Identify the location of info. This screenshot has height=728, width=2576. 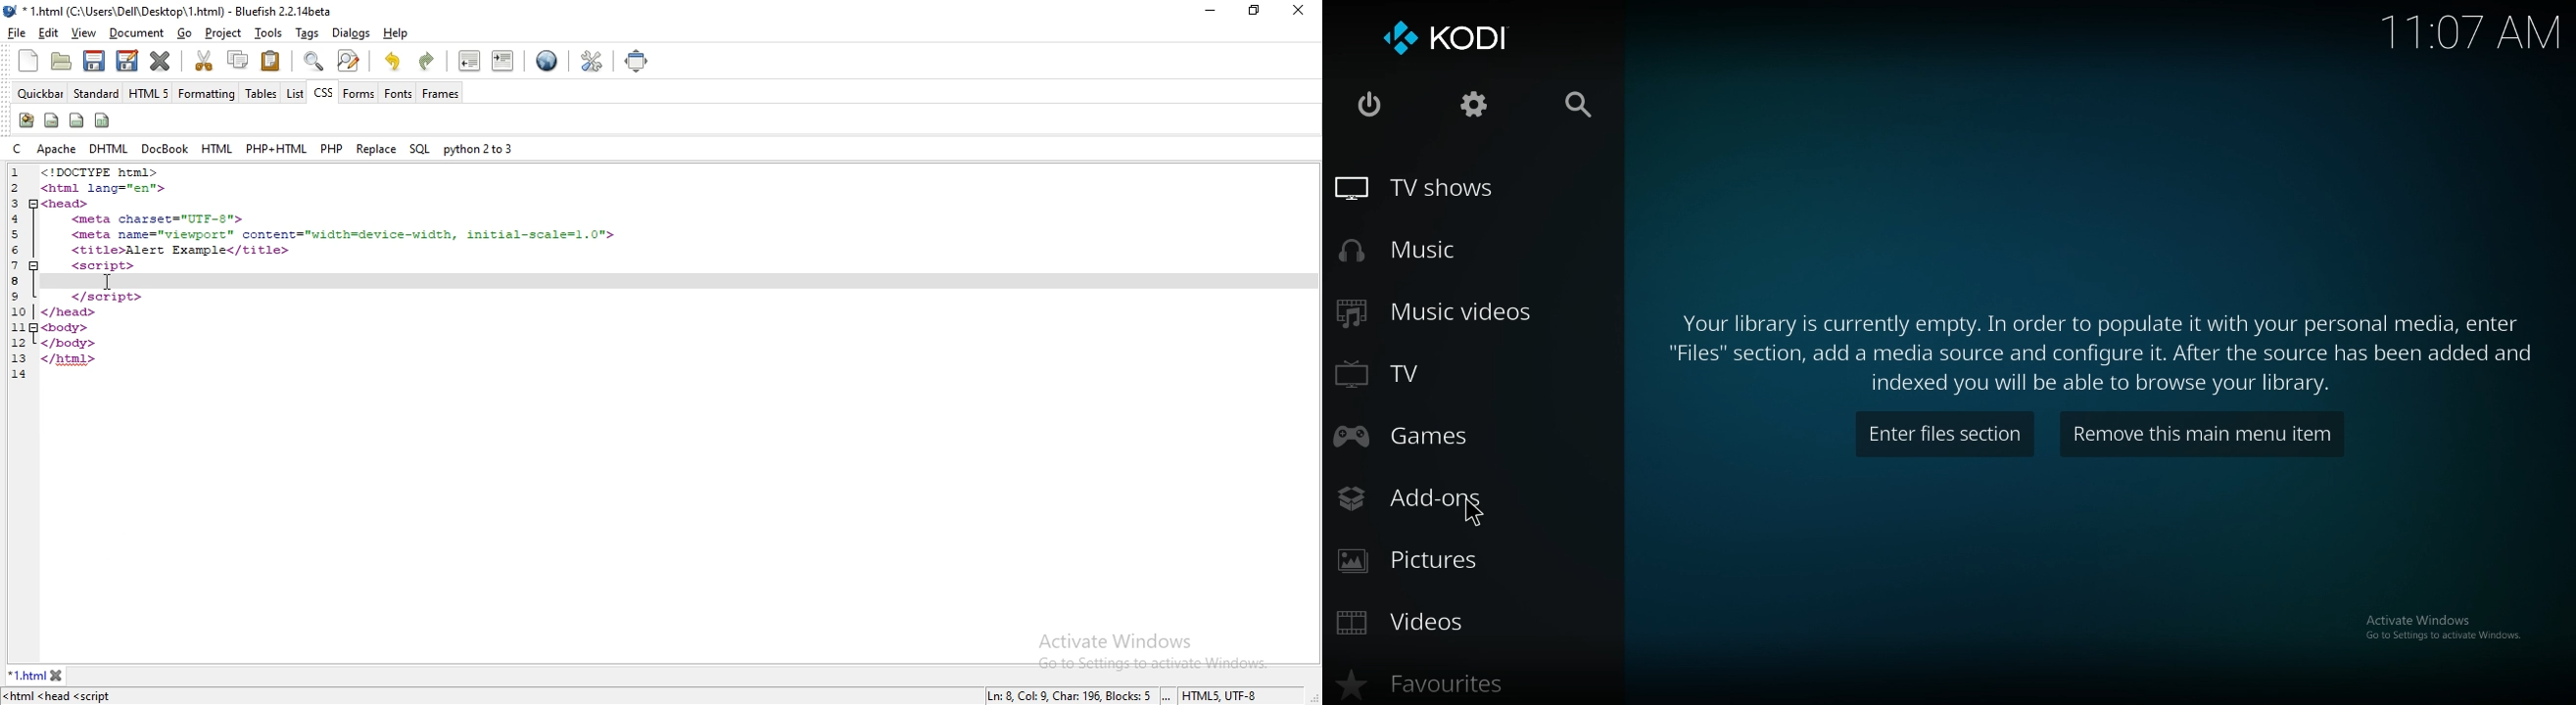
(2103, 345).